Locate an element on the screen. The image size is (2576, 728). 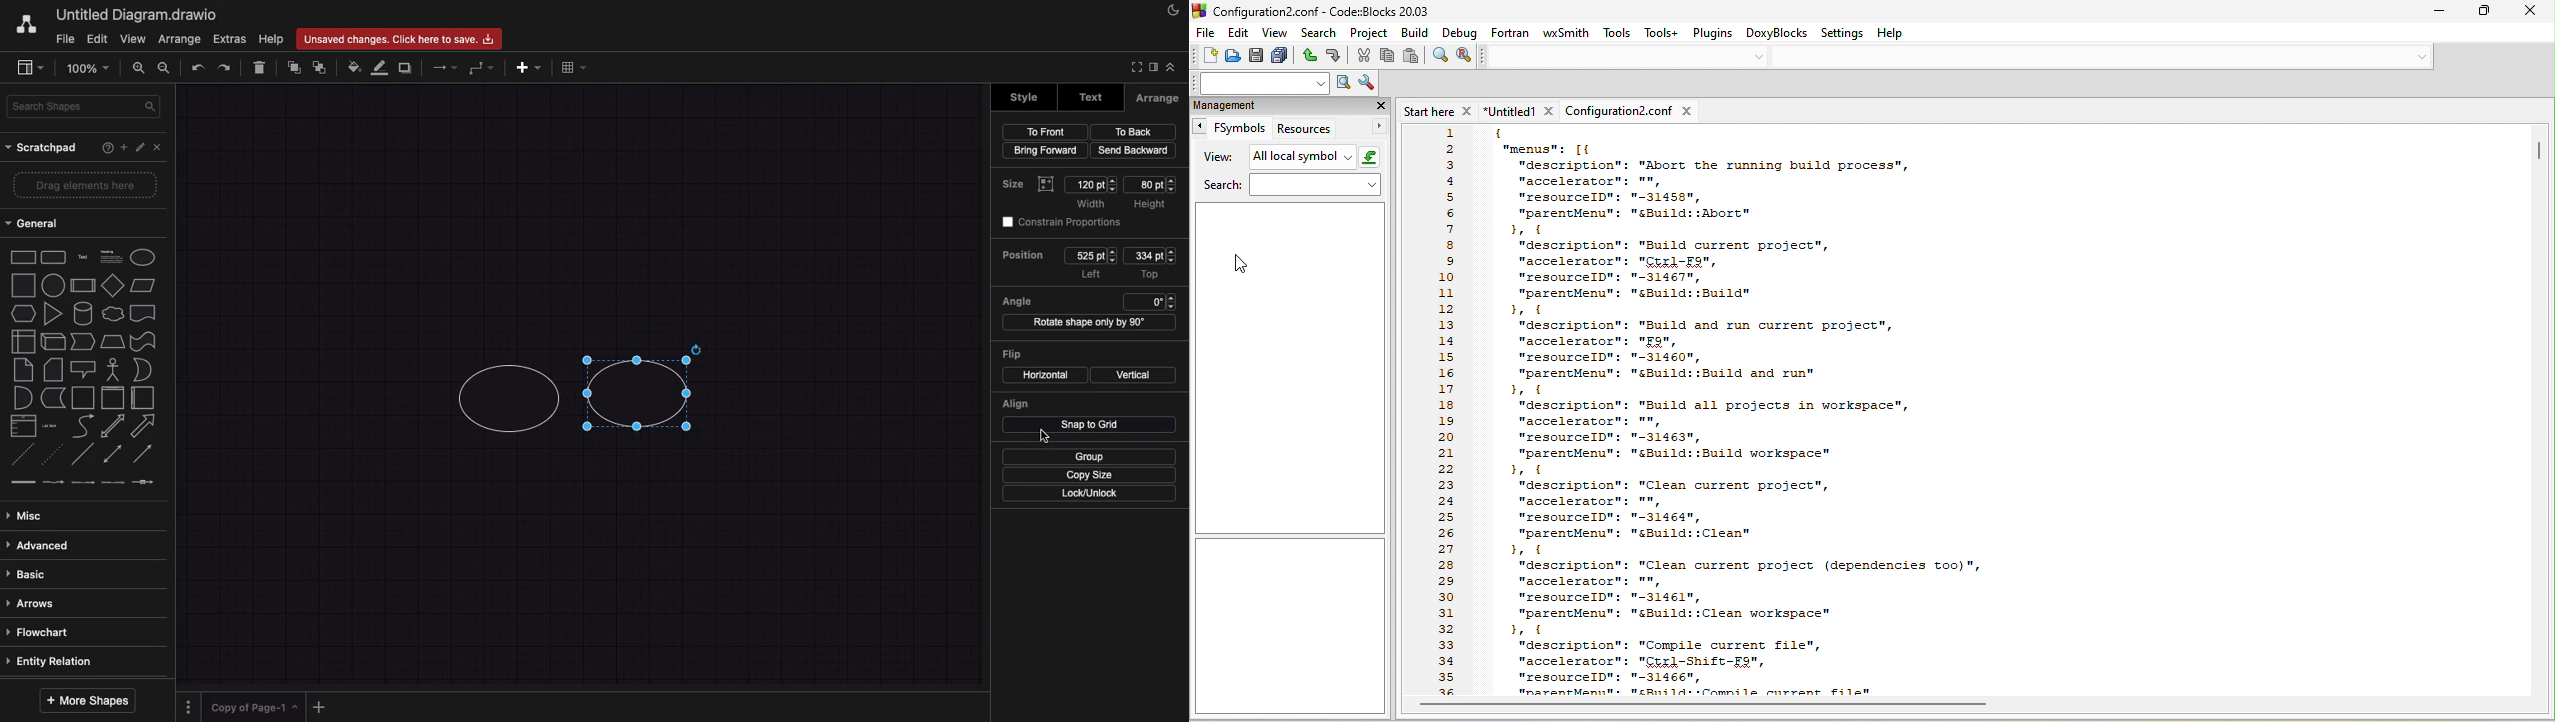
connector with 3 labels is located at coordinates (111, 482).